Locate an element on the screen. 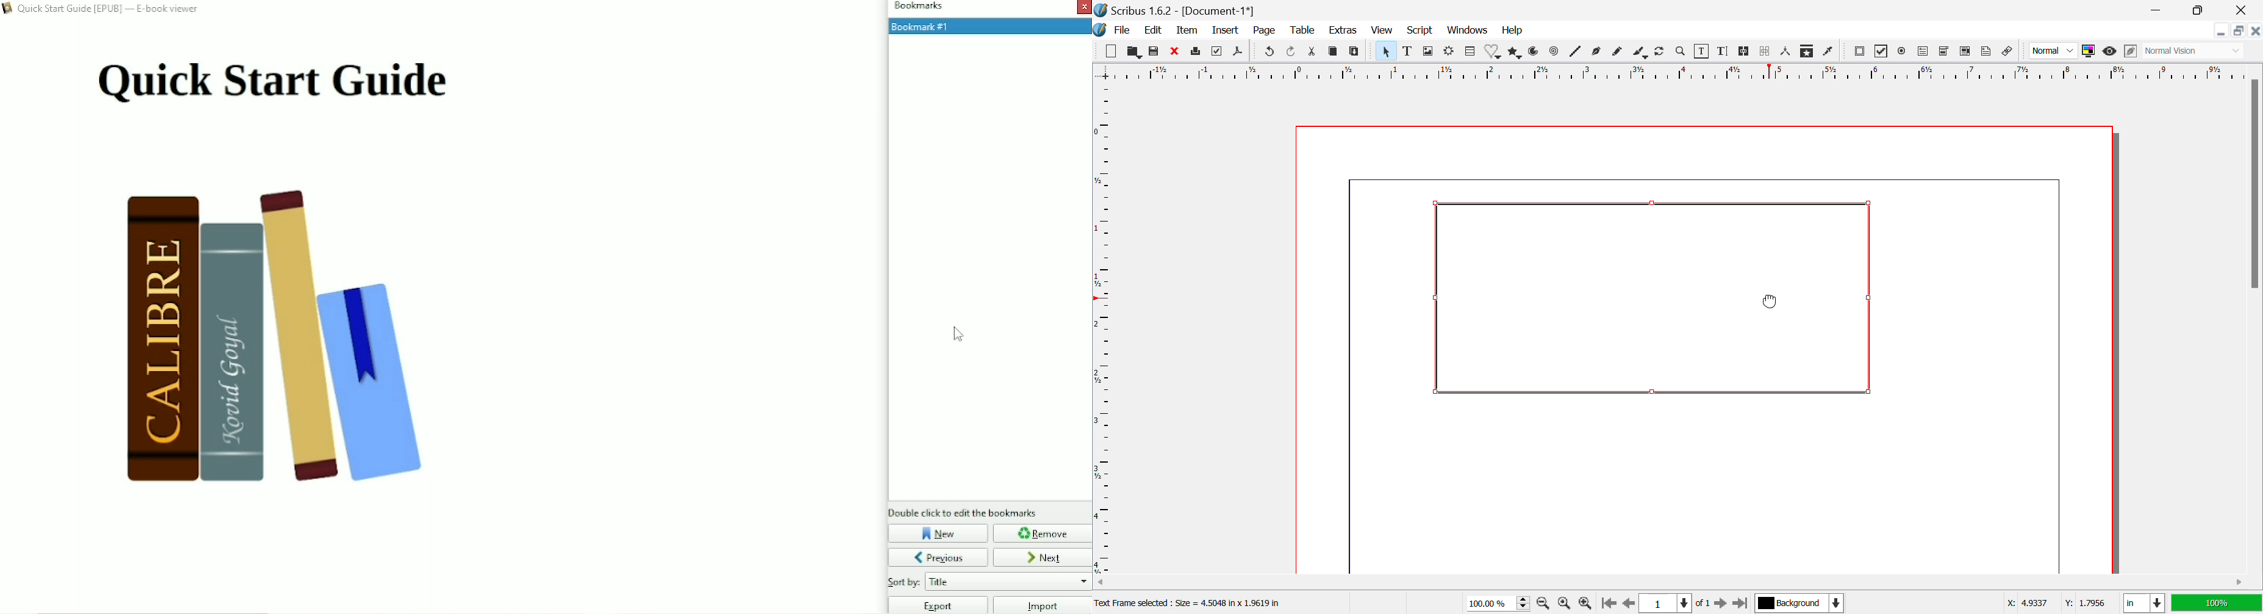  Bezier Curve is located at coordinates (1599, 53).